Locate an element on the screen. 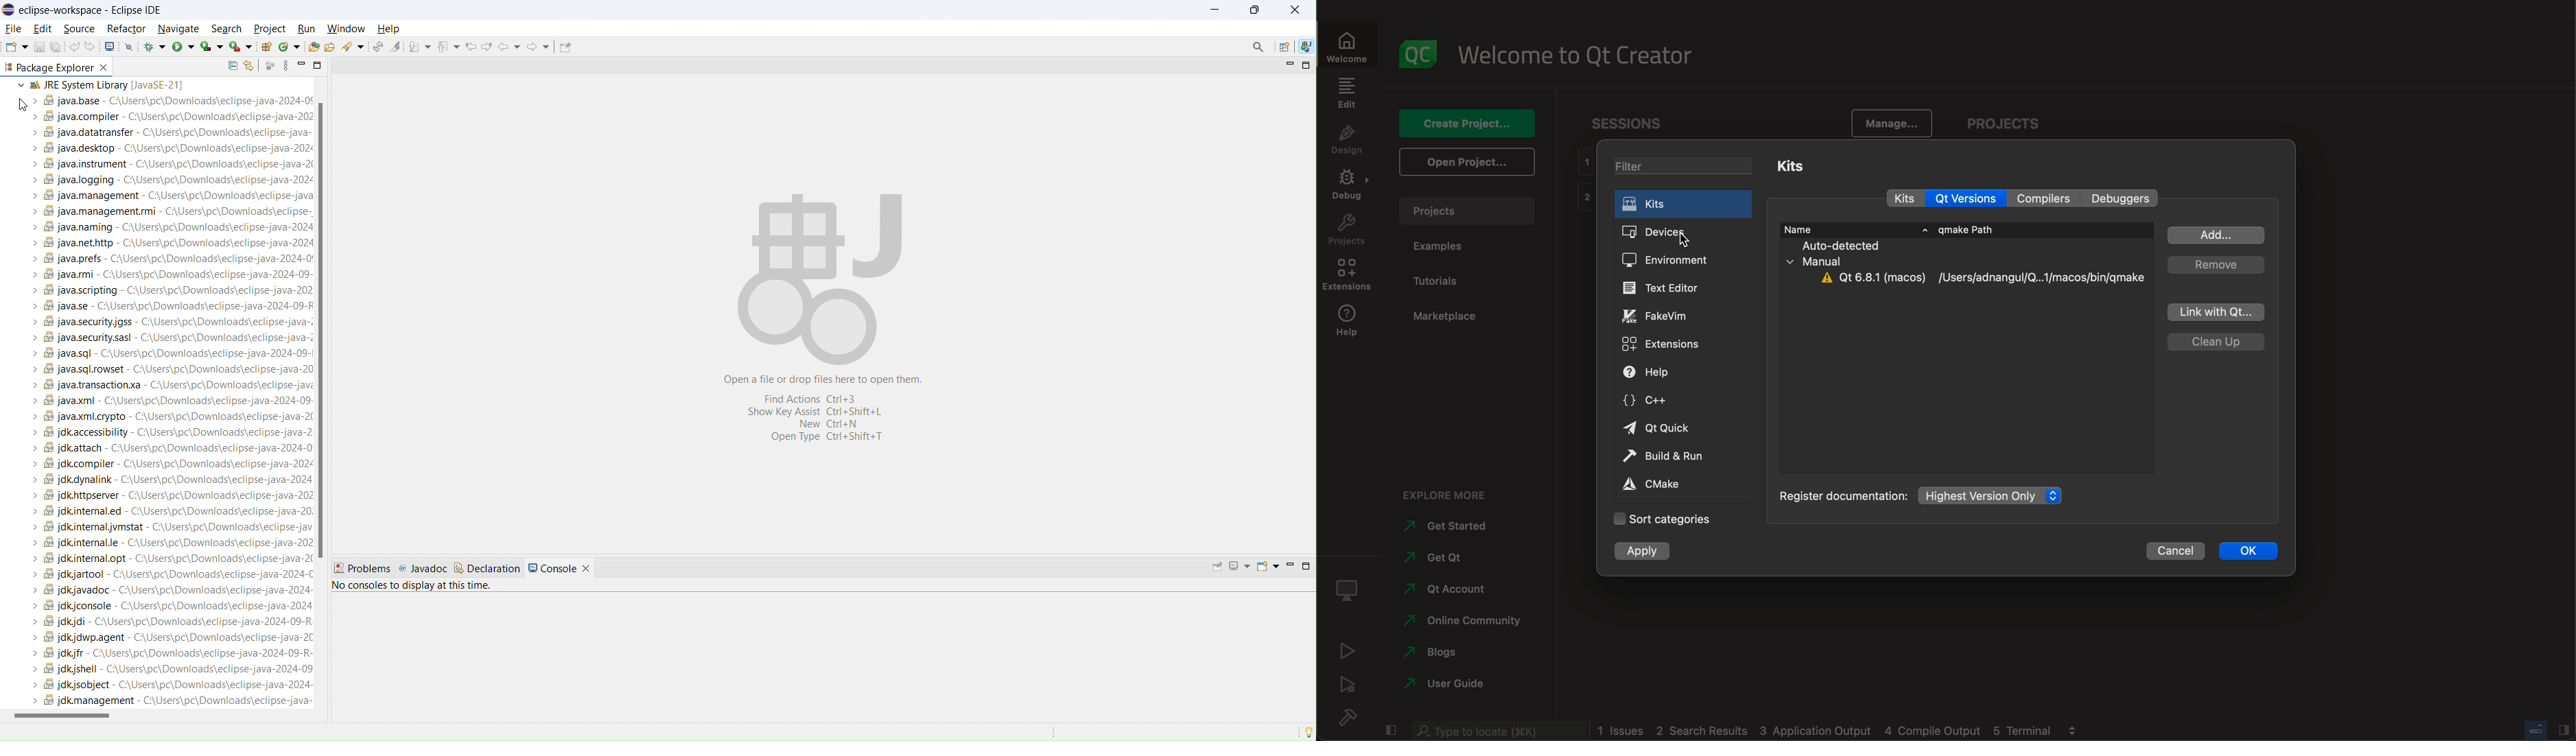 The width and height of the screenshot is (2576, 756). display selected console is located at coordinates (1239, 567).